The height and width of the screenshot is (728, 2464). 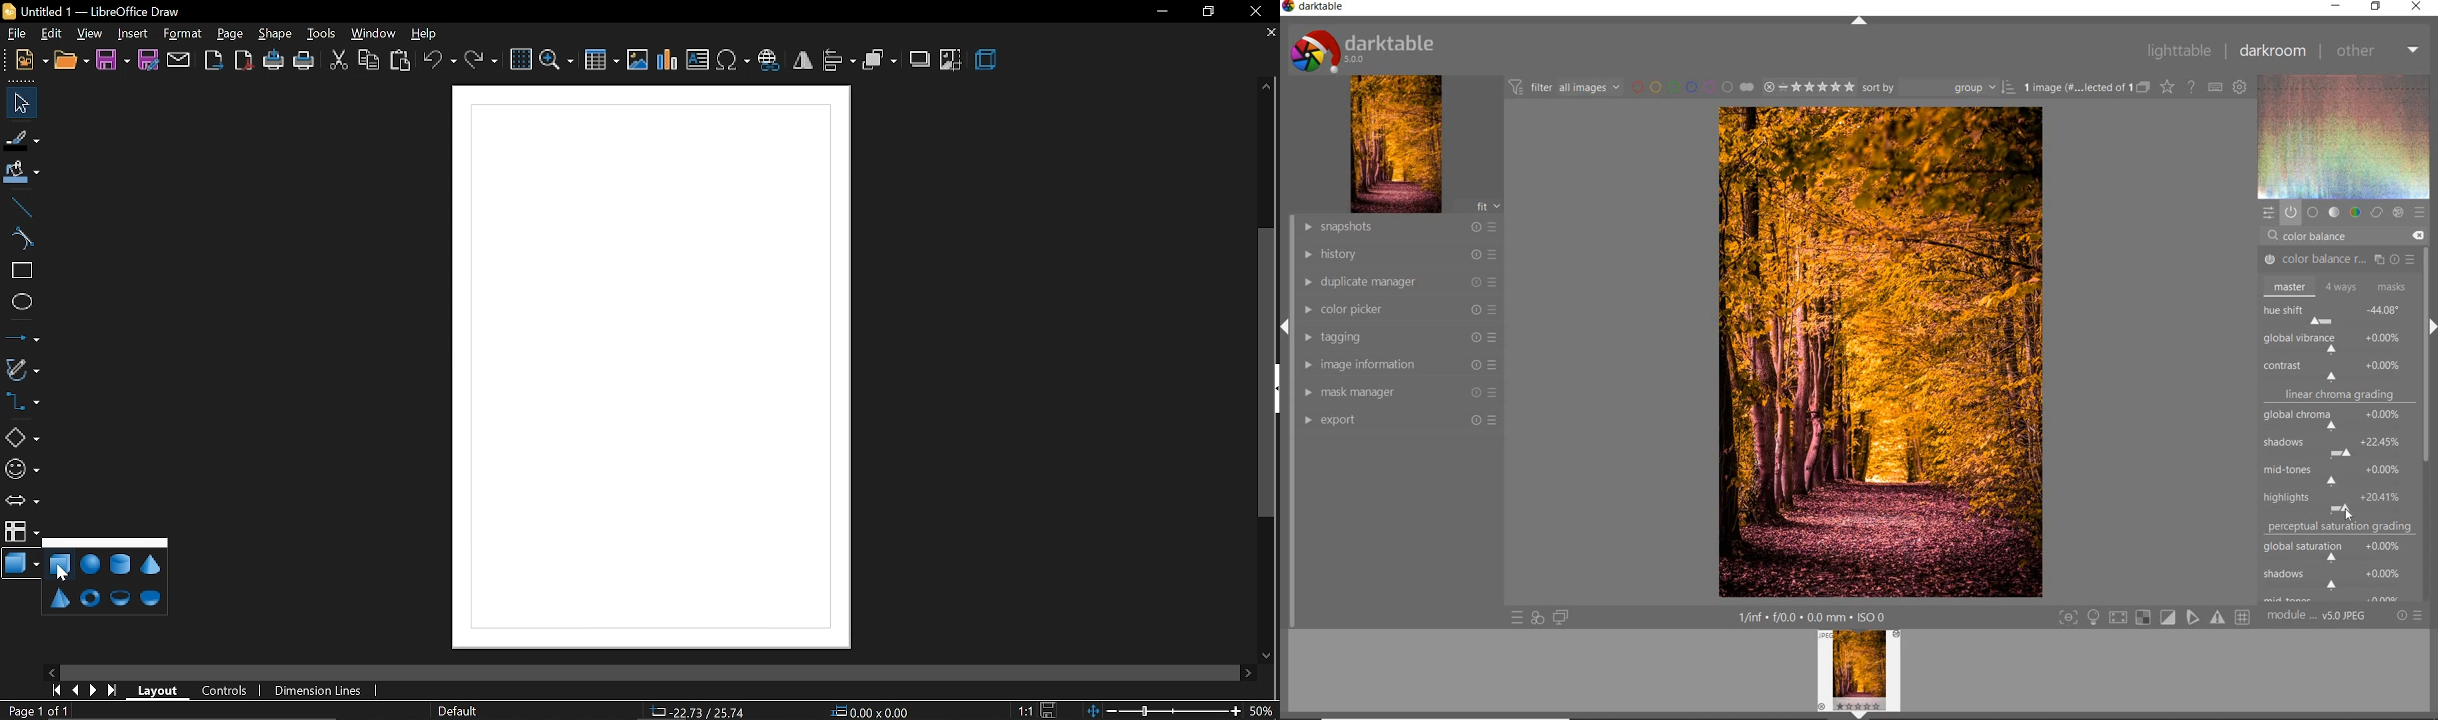 I want to click on collapse grouped image, so click(x=2143, y=88).